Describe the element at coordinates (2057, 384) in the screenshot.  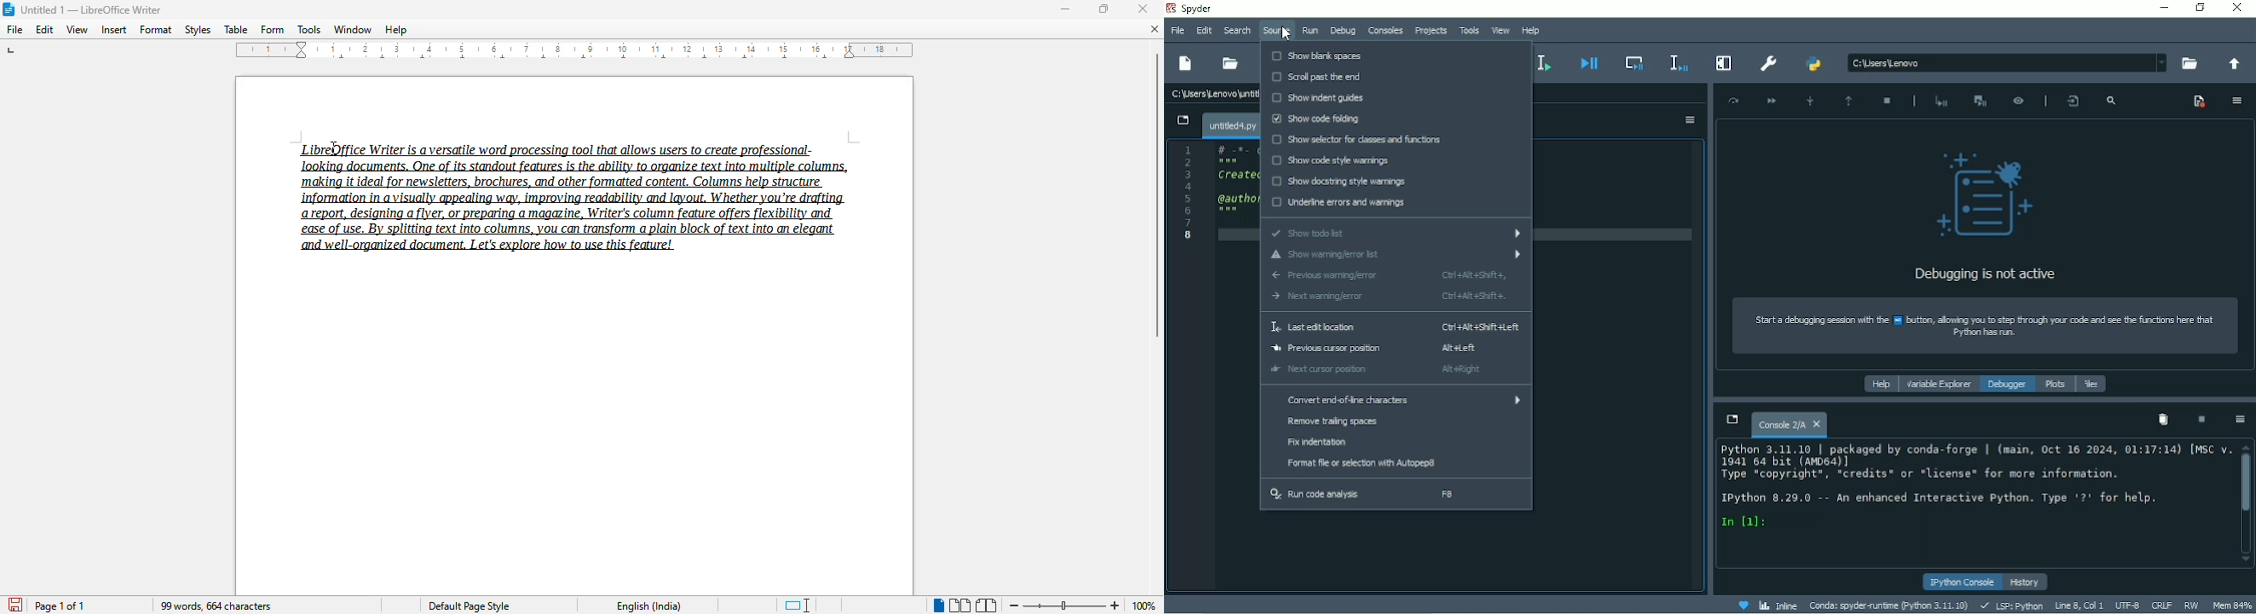
I see `Plots` at that location.